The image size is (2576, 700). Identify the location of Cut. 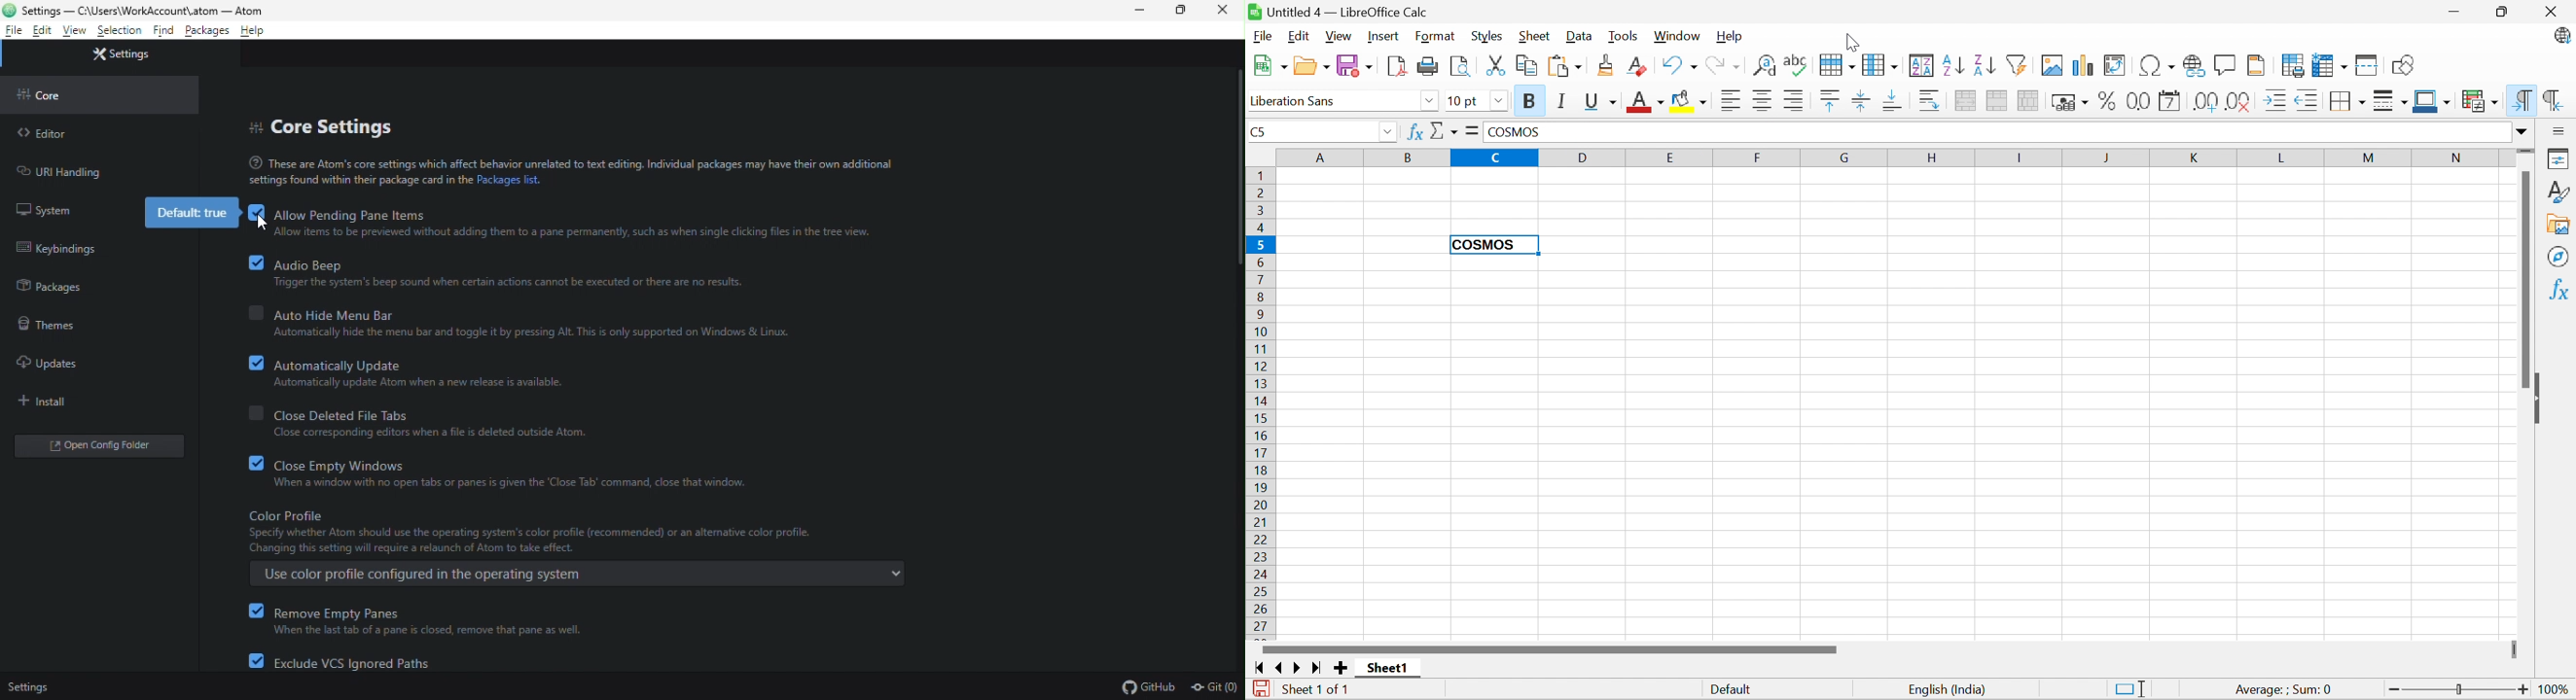
(1498, 65).